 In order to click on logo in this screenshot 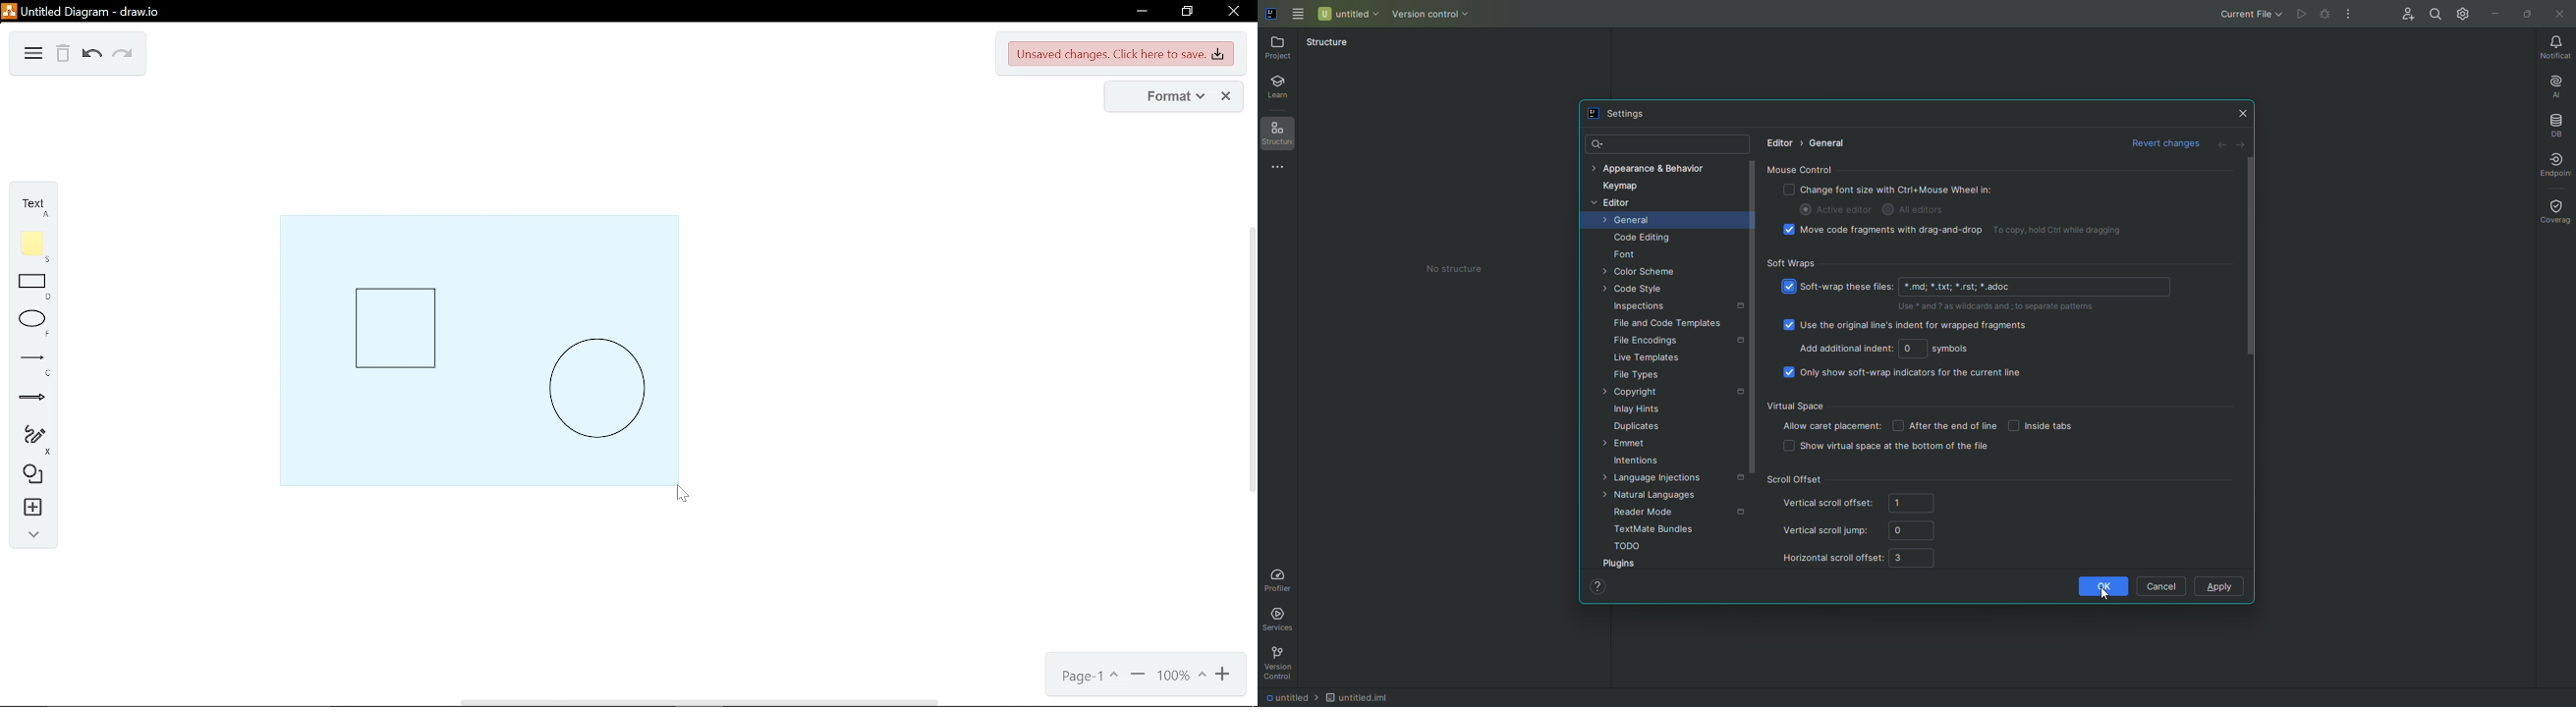, I will do `click(9, 10)`.